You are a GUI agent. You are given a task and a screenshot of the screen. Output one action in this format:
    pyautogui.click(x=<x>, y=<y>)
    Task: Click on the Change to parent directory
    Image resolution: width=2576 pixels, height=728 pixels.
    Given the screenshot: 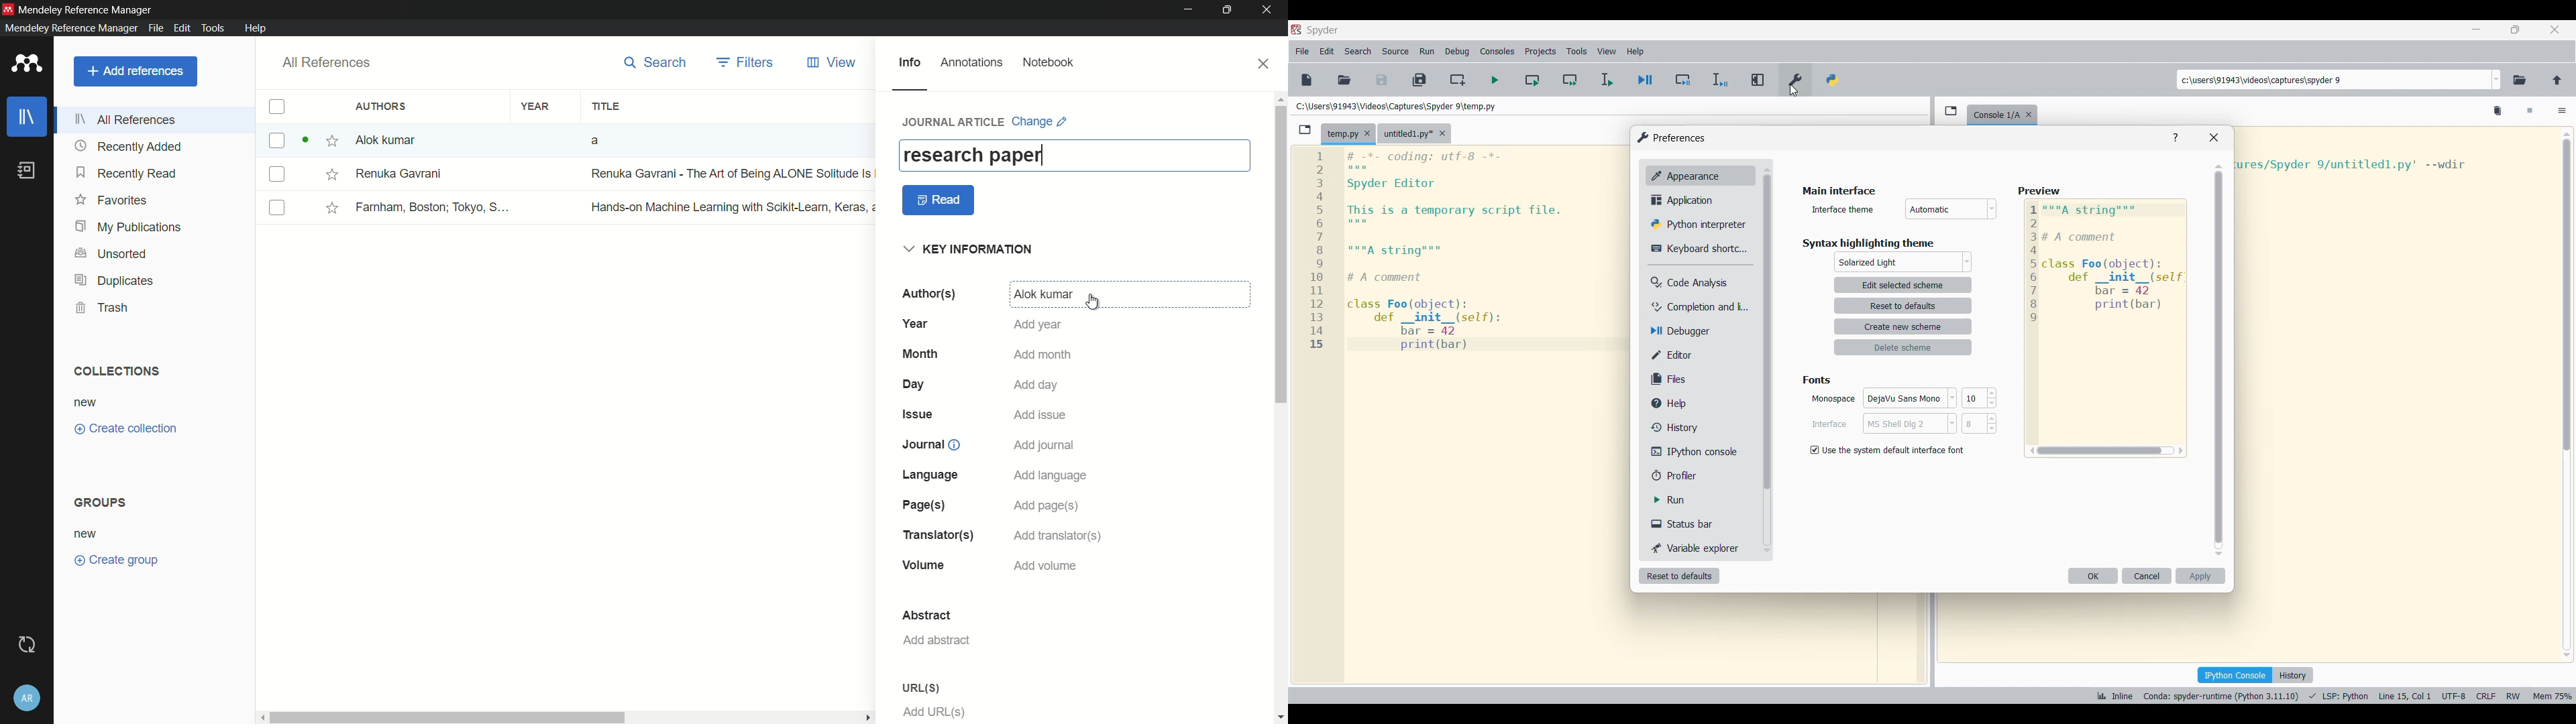 What is the action you would take?
    pyautogui.click(x=2557, y=80)
    